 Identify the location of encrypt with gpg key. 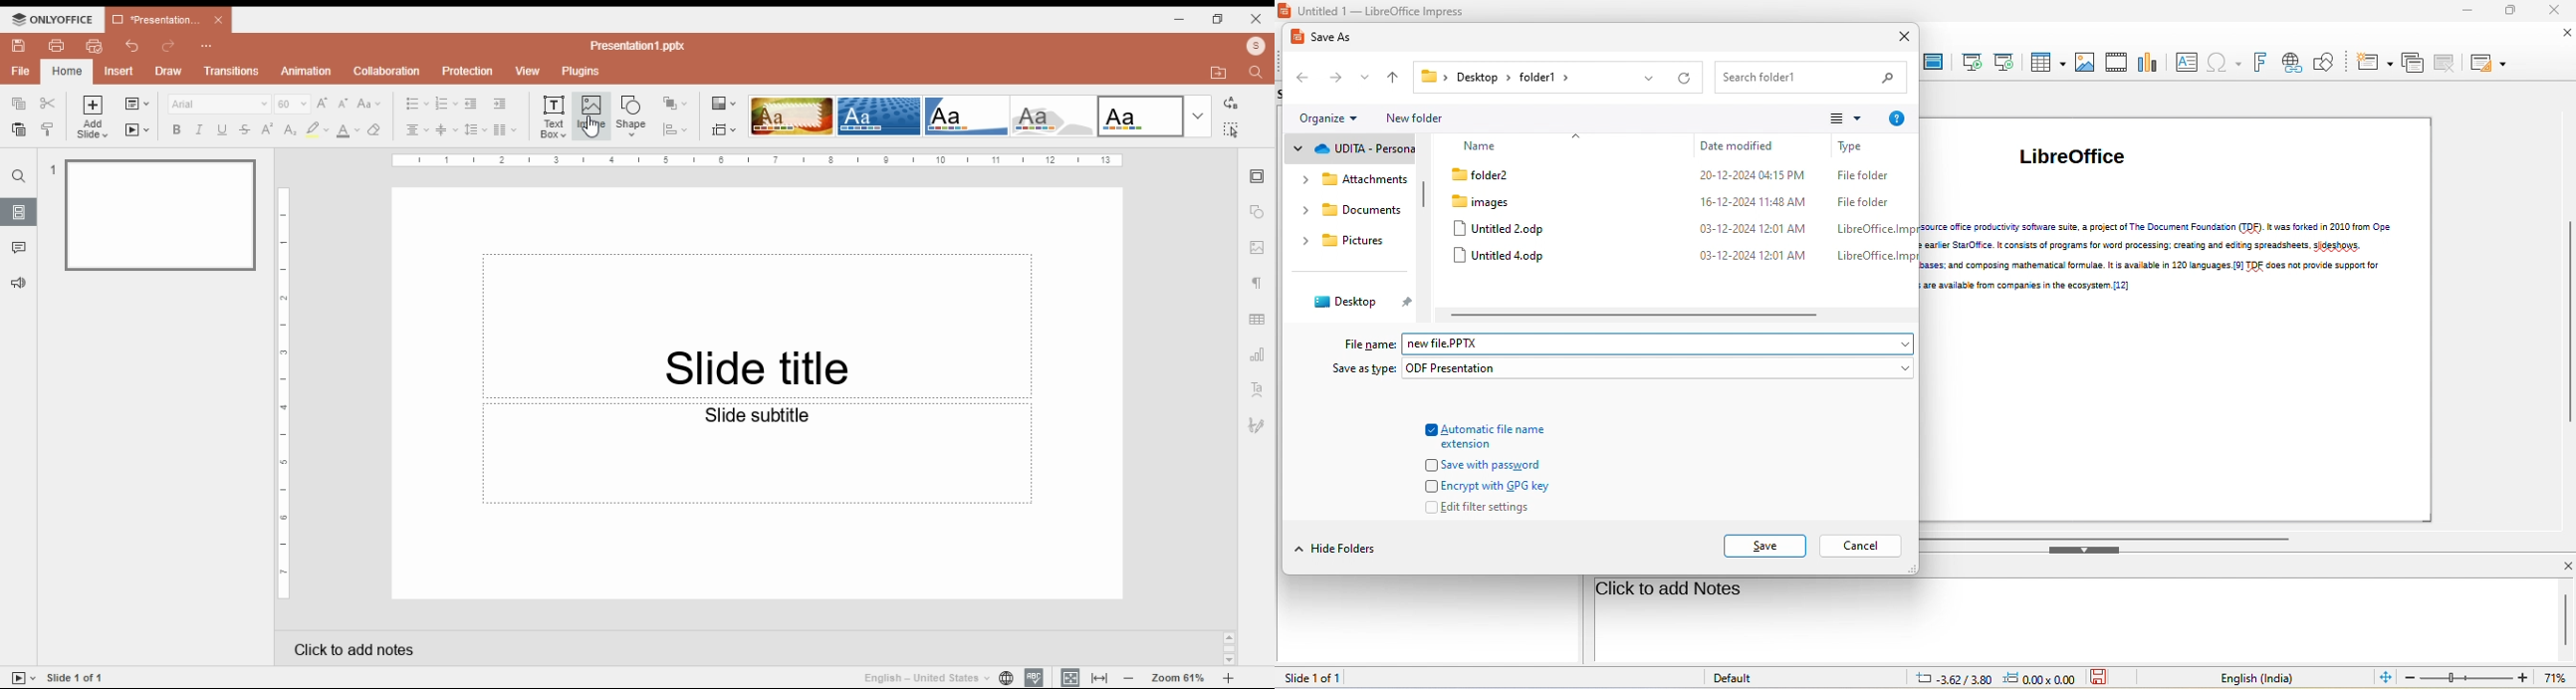
(1485, 485).